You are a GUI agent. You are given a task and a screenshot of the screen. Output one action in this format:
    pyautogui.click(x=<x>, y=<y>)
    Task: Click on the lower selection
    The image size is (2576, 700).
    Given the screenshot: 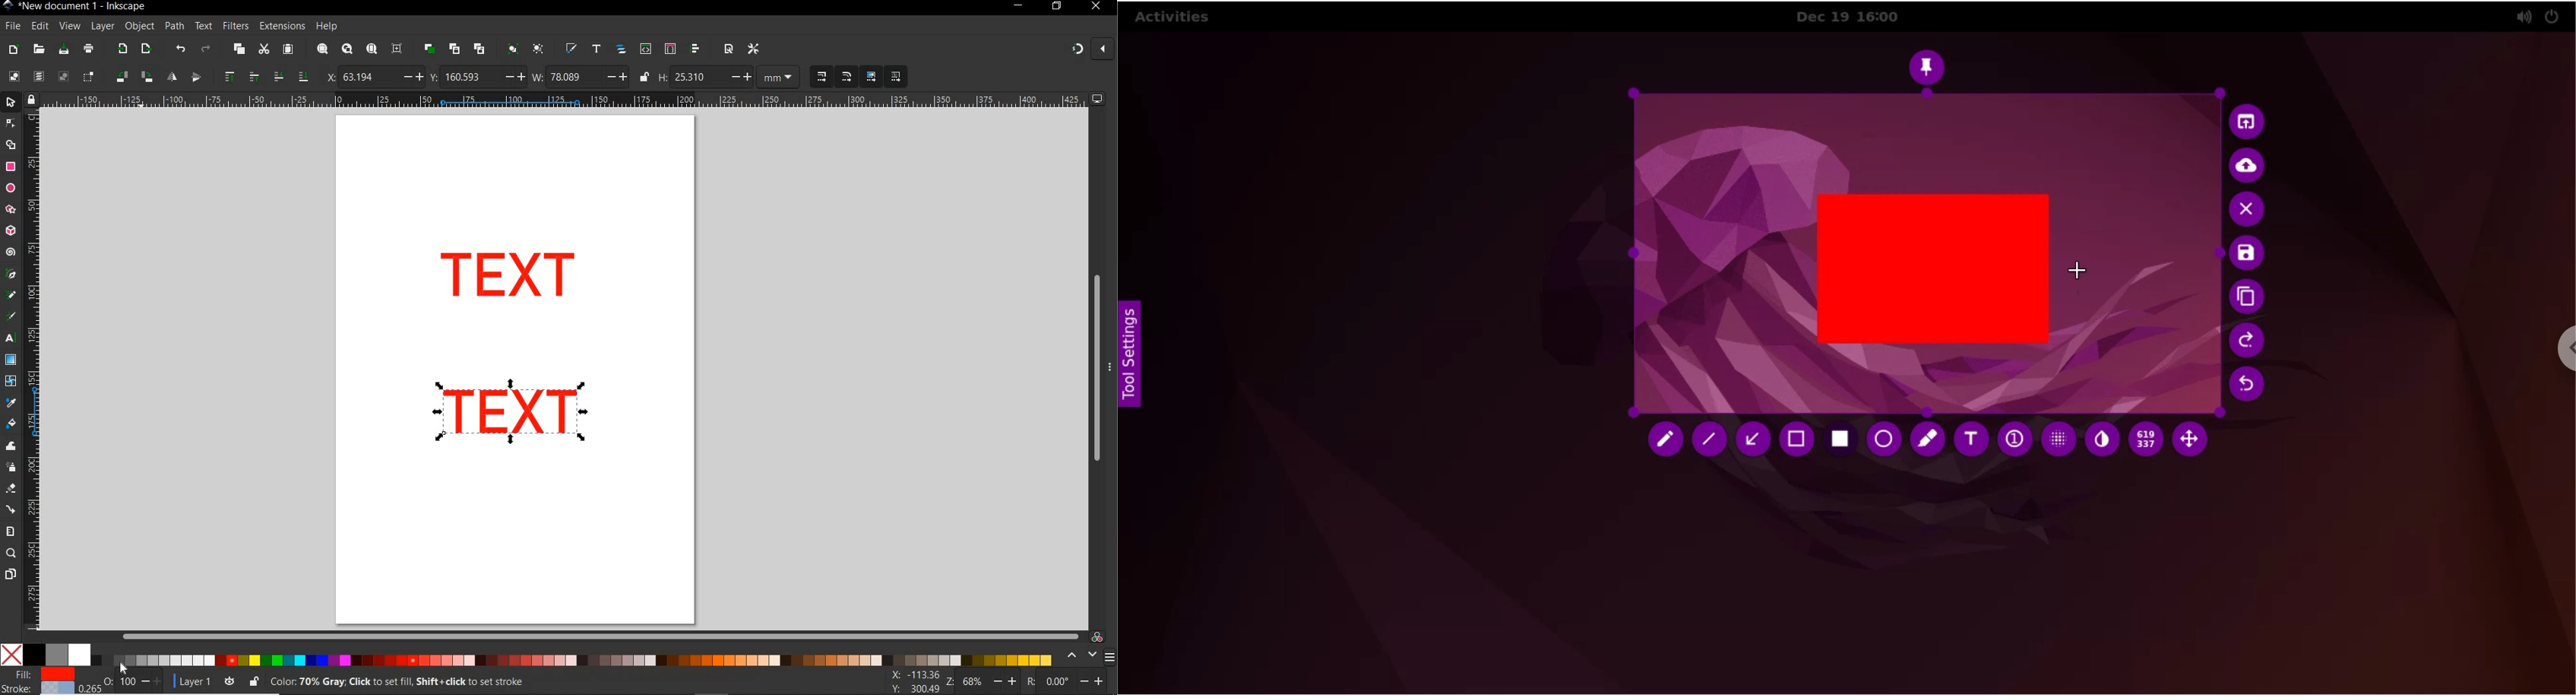 What is the action you would take?
    pyautogui.click(x=289, y=77)
    